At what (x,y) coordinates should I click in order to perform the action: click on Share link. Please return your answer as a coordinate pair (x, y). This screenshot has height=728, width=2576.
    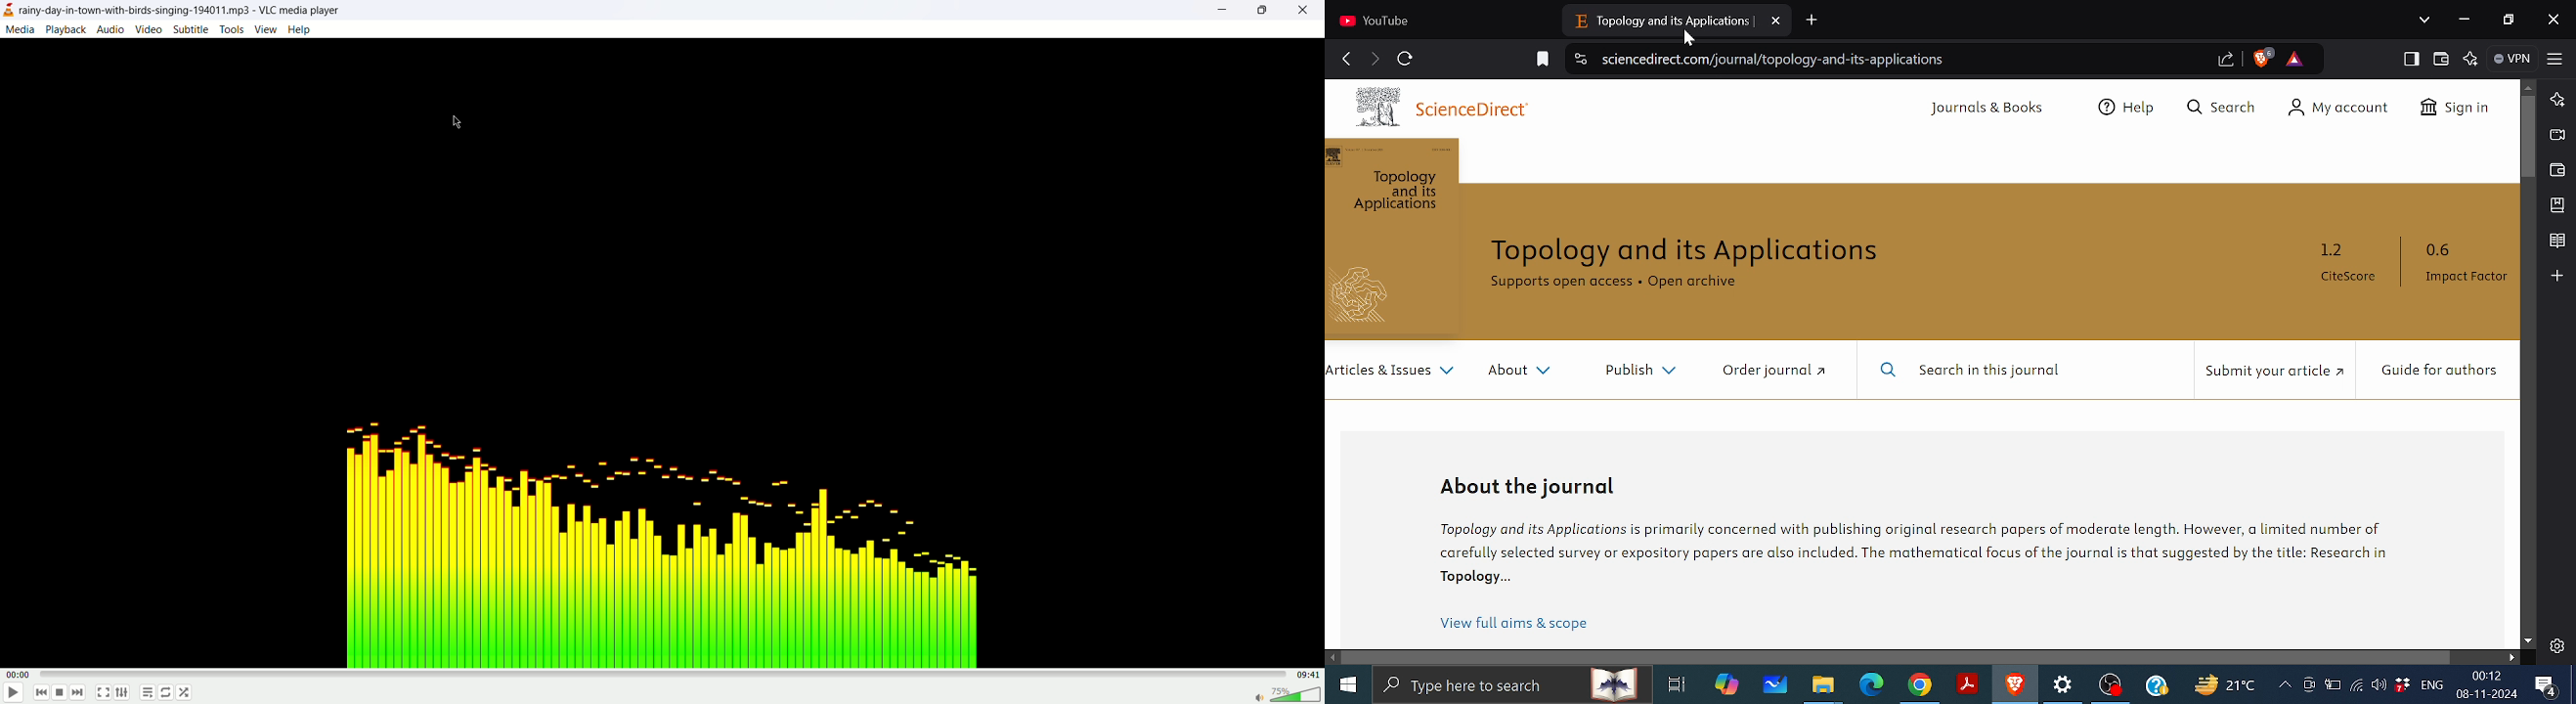
    Looking at the image, I should click on (2227, 61).